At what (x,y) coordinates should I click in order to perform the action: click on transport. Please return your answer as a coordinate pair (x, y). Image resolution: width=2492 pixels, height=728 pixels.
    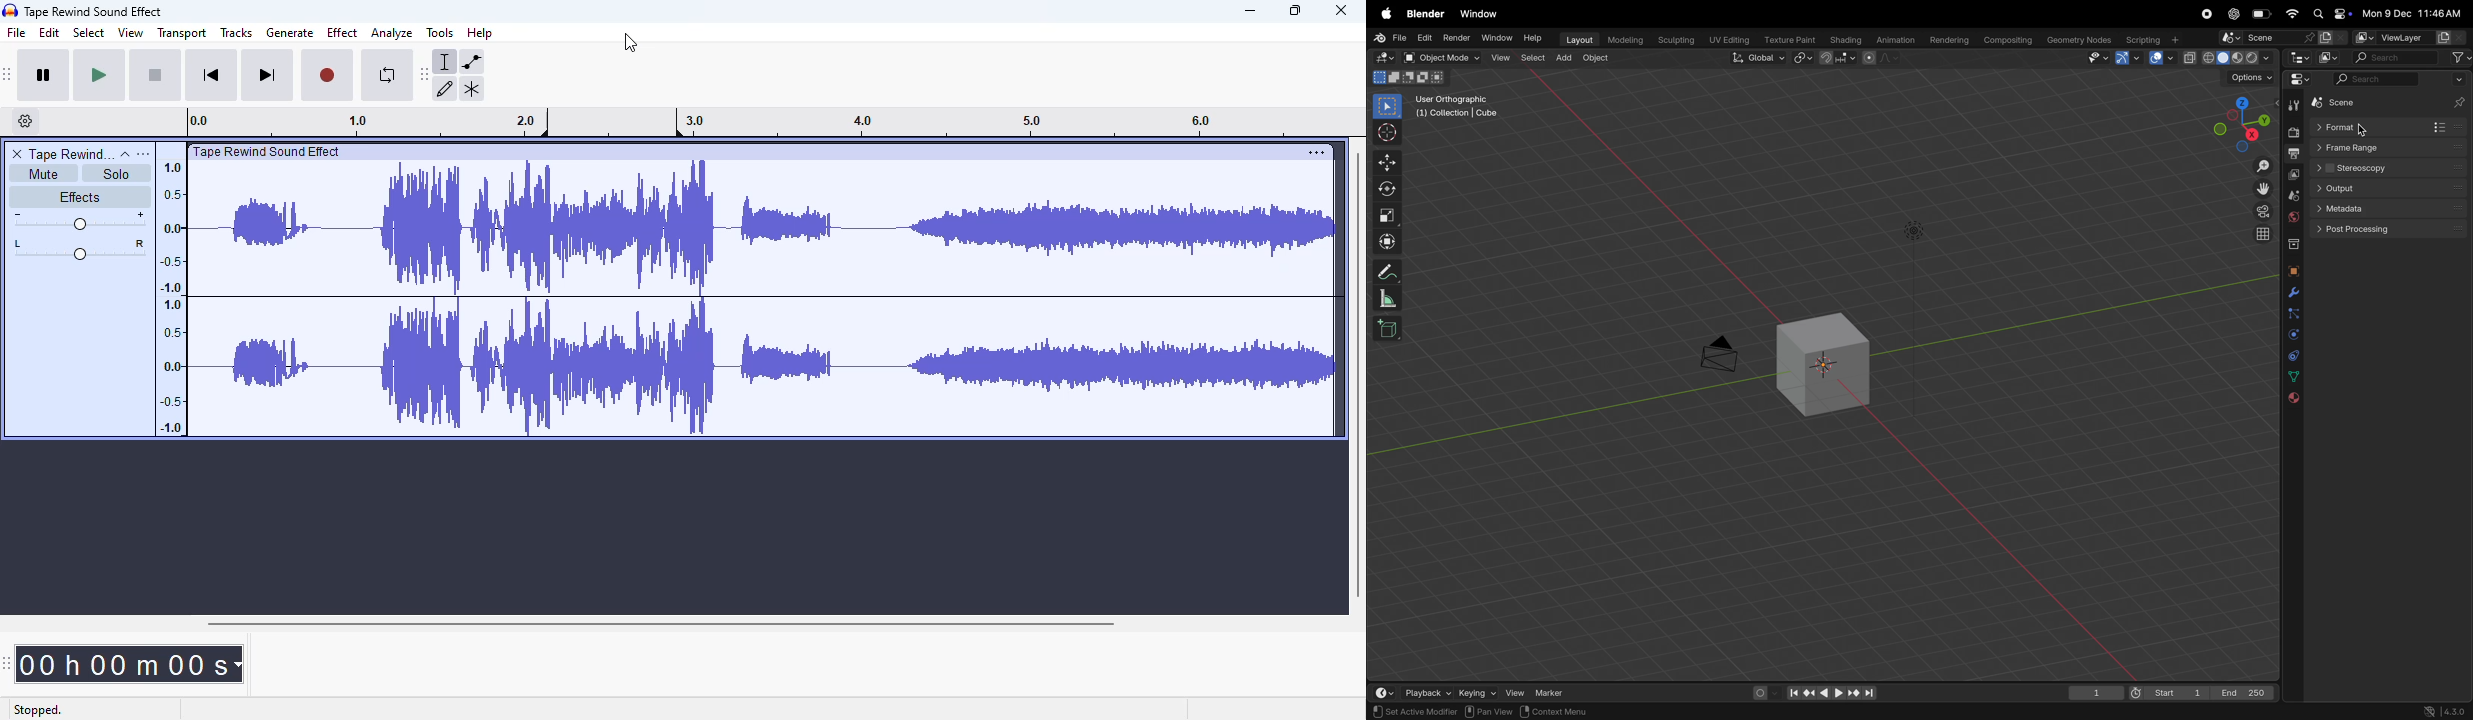
    Looking at the image, I should click on (181, 34).